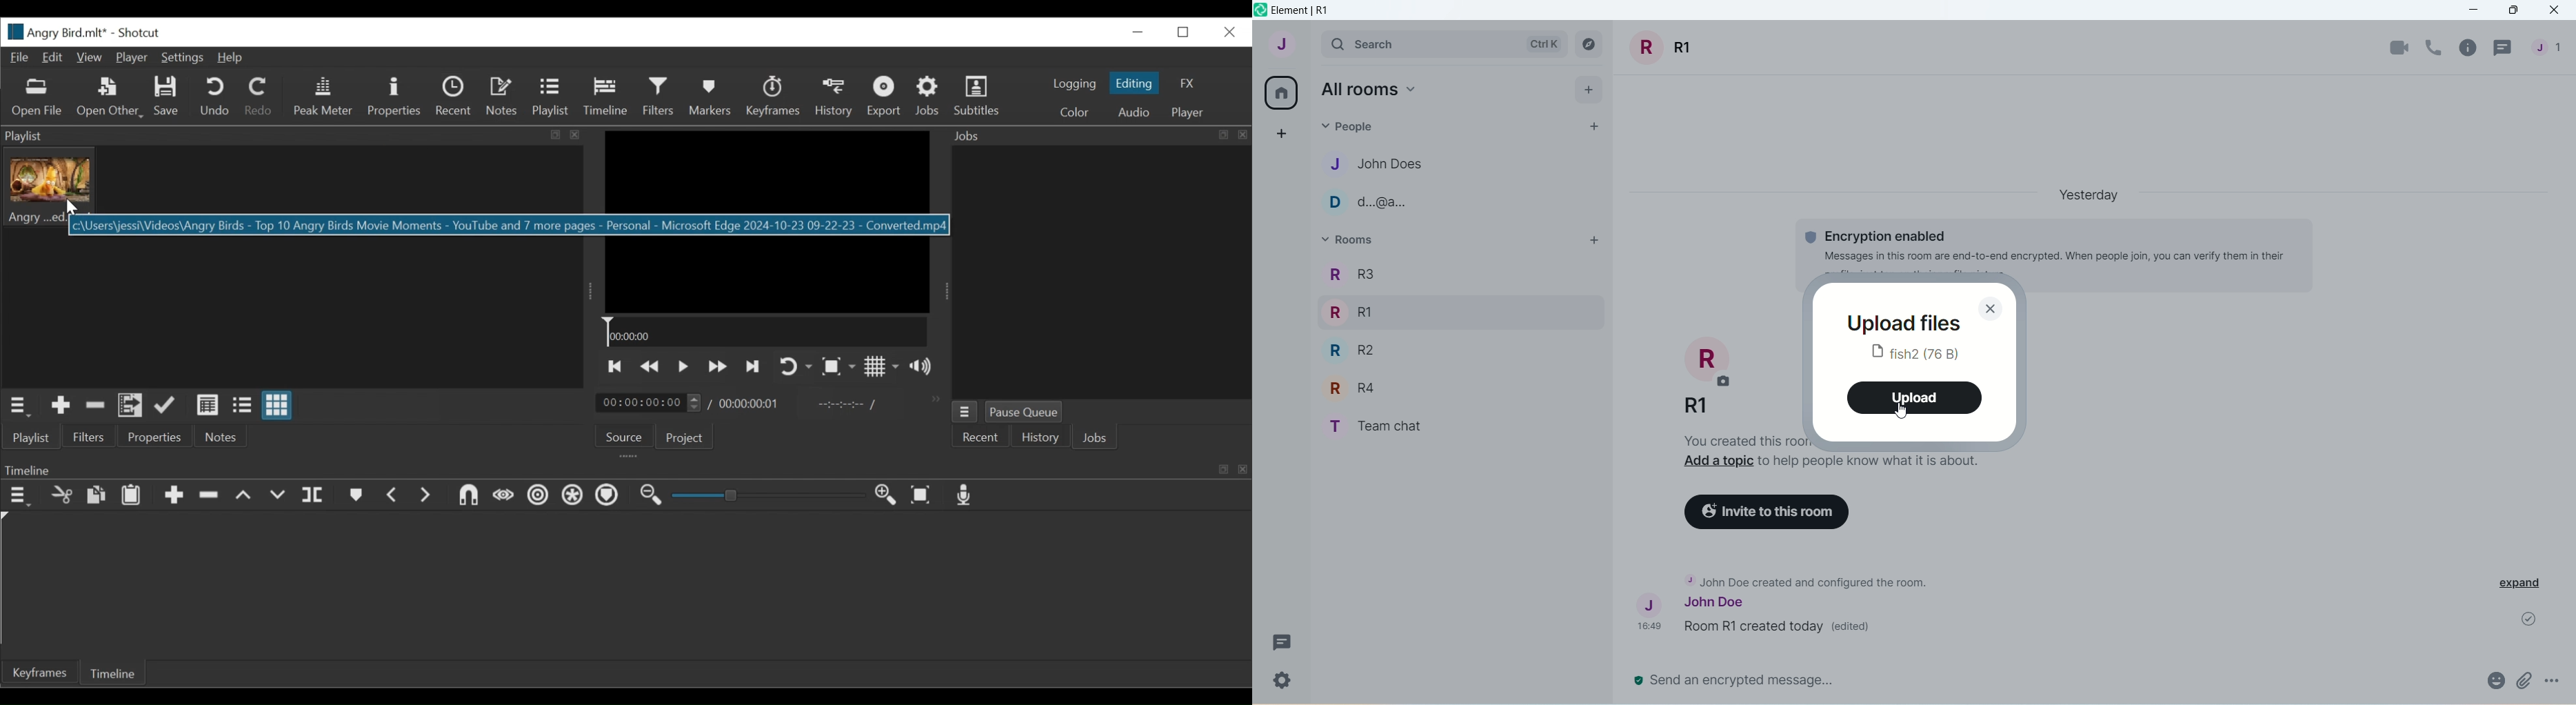  What do you see at coordinates (1283, 132) in the screenshot?
I see `create a space` at bounding box center [1283, 132].